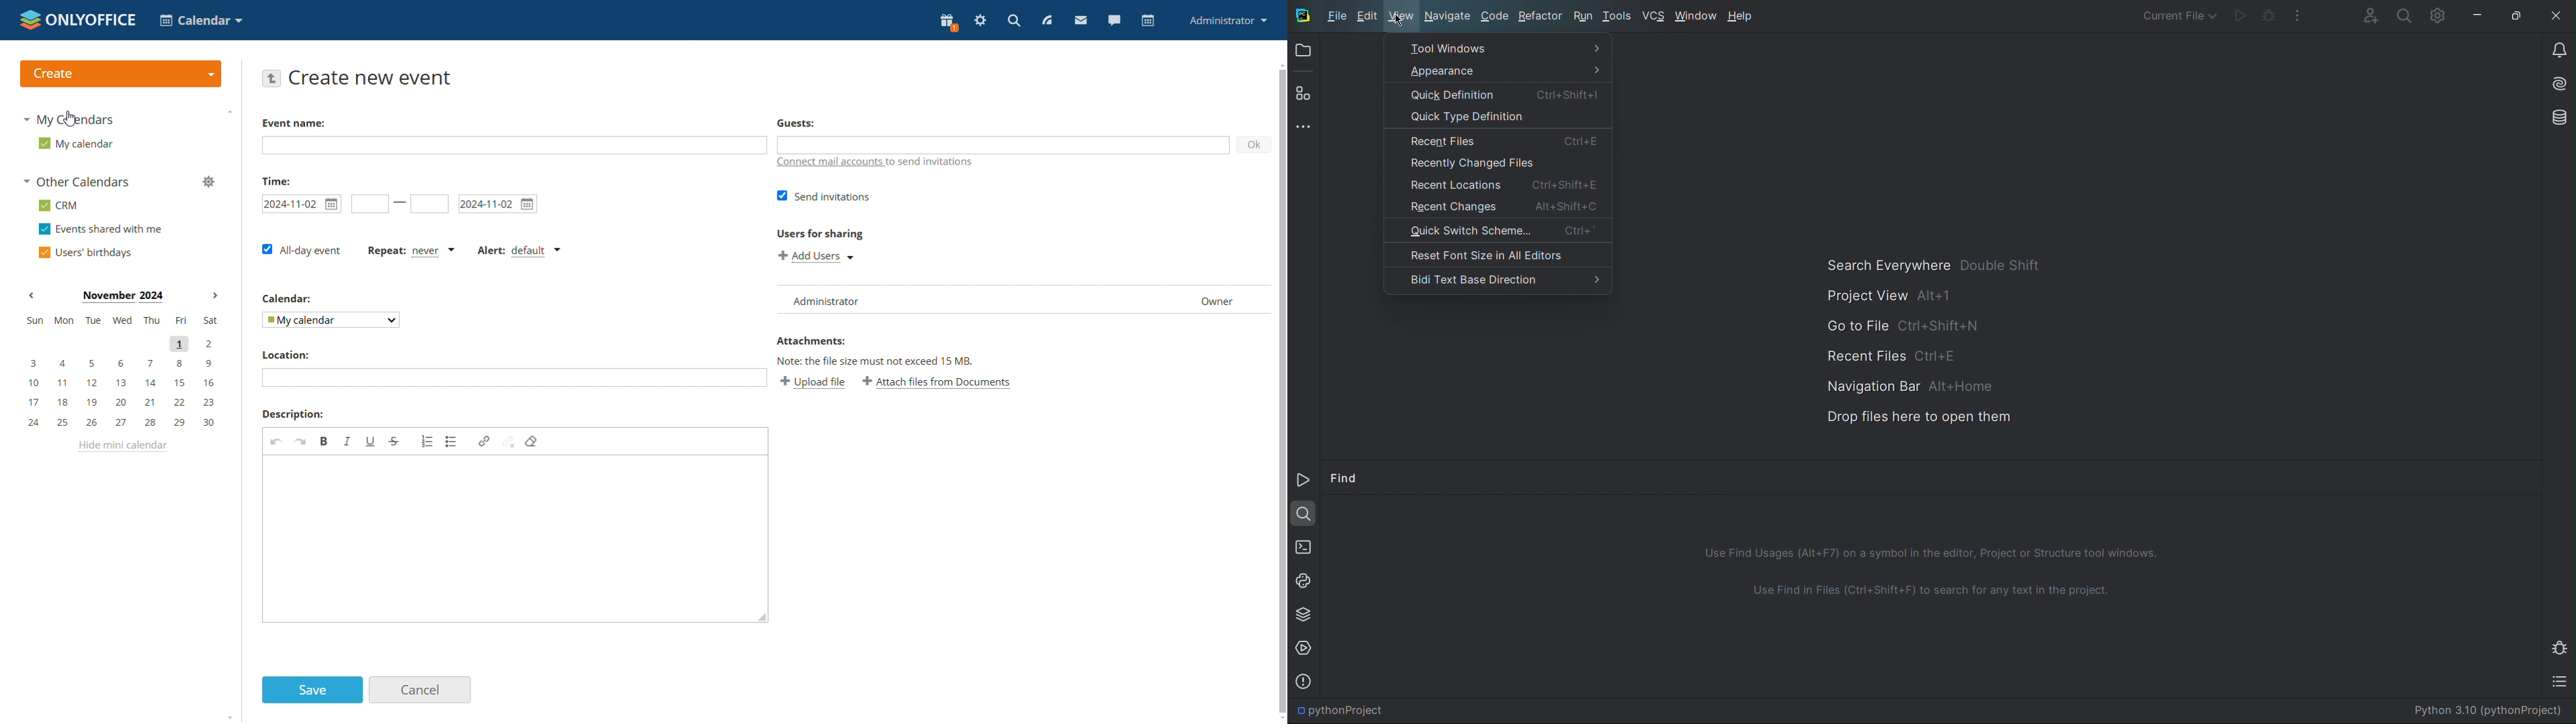 The width and height of the screenshot is (2576, 728). I want to click on Recently Changed Files, so click(1497, 163).